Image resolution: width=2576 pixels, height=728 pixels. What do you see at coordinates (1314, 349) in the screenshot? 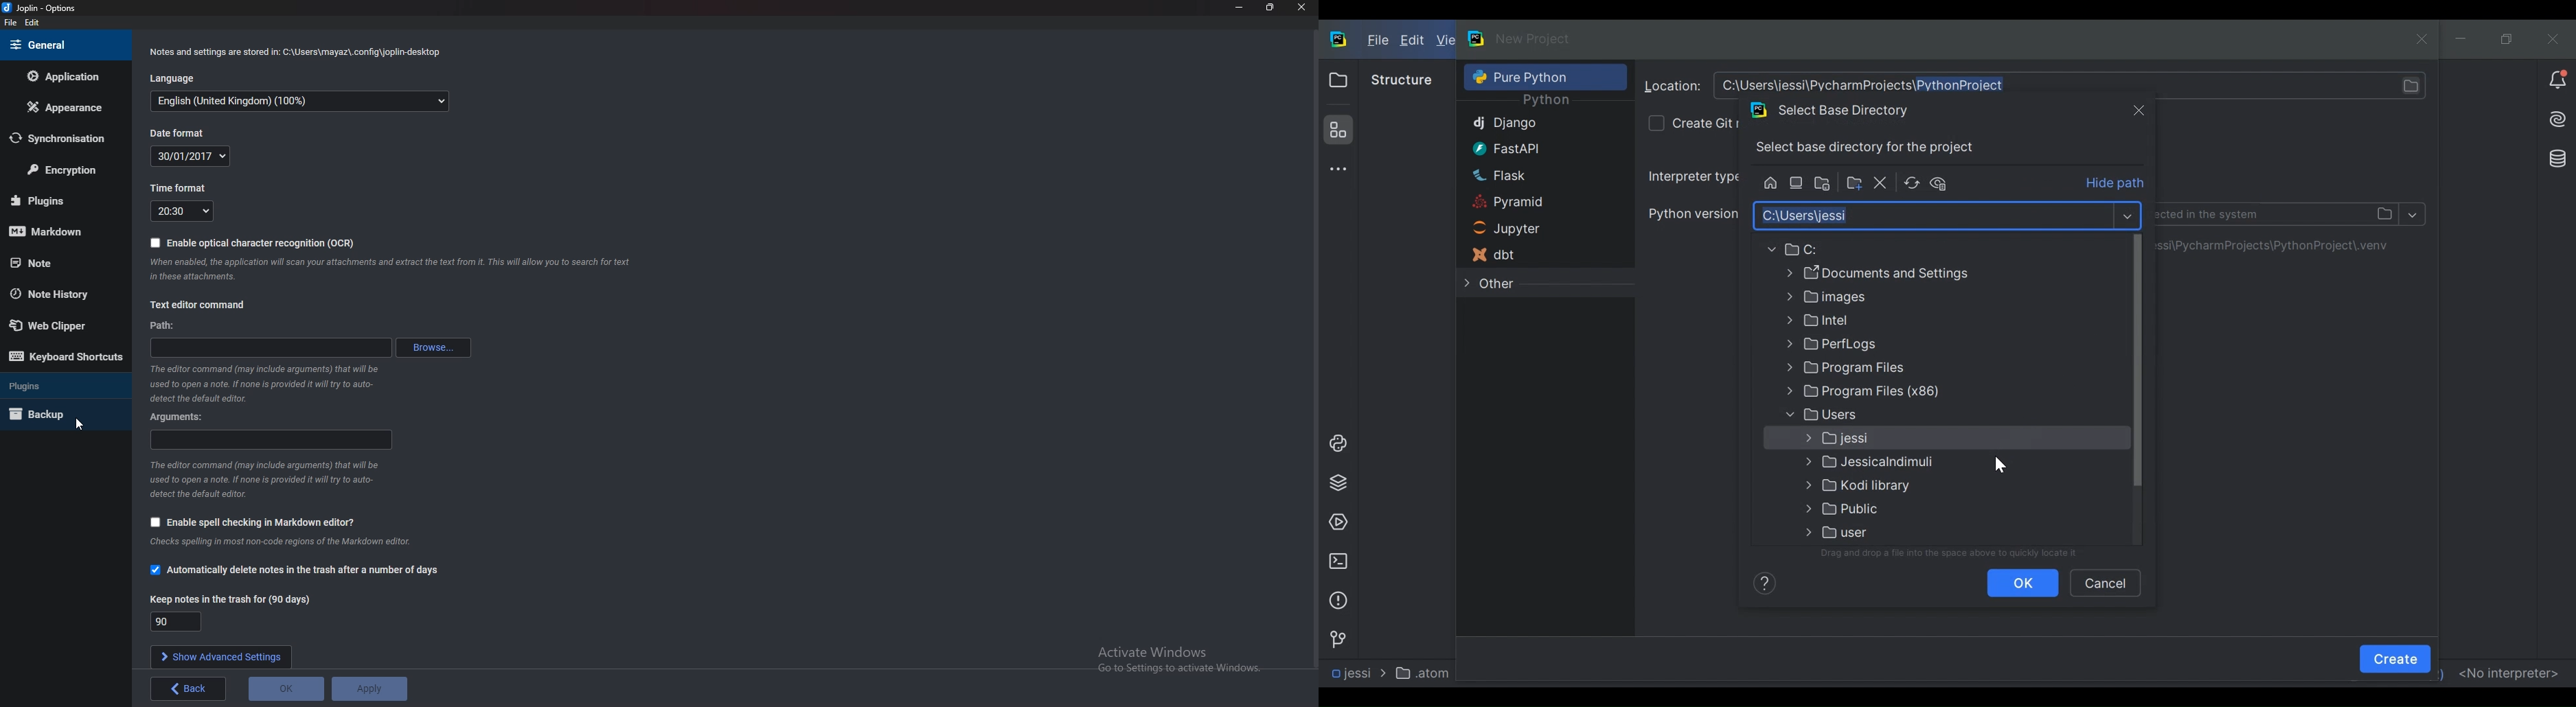
I see `scroll bar` at bounding box center [1314, 349].